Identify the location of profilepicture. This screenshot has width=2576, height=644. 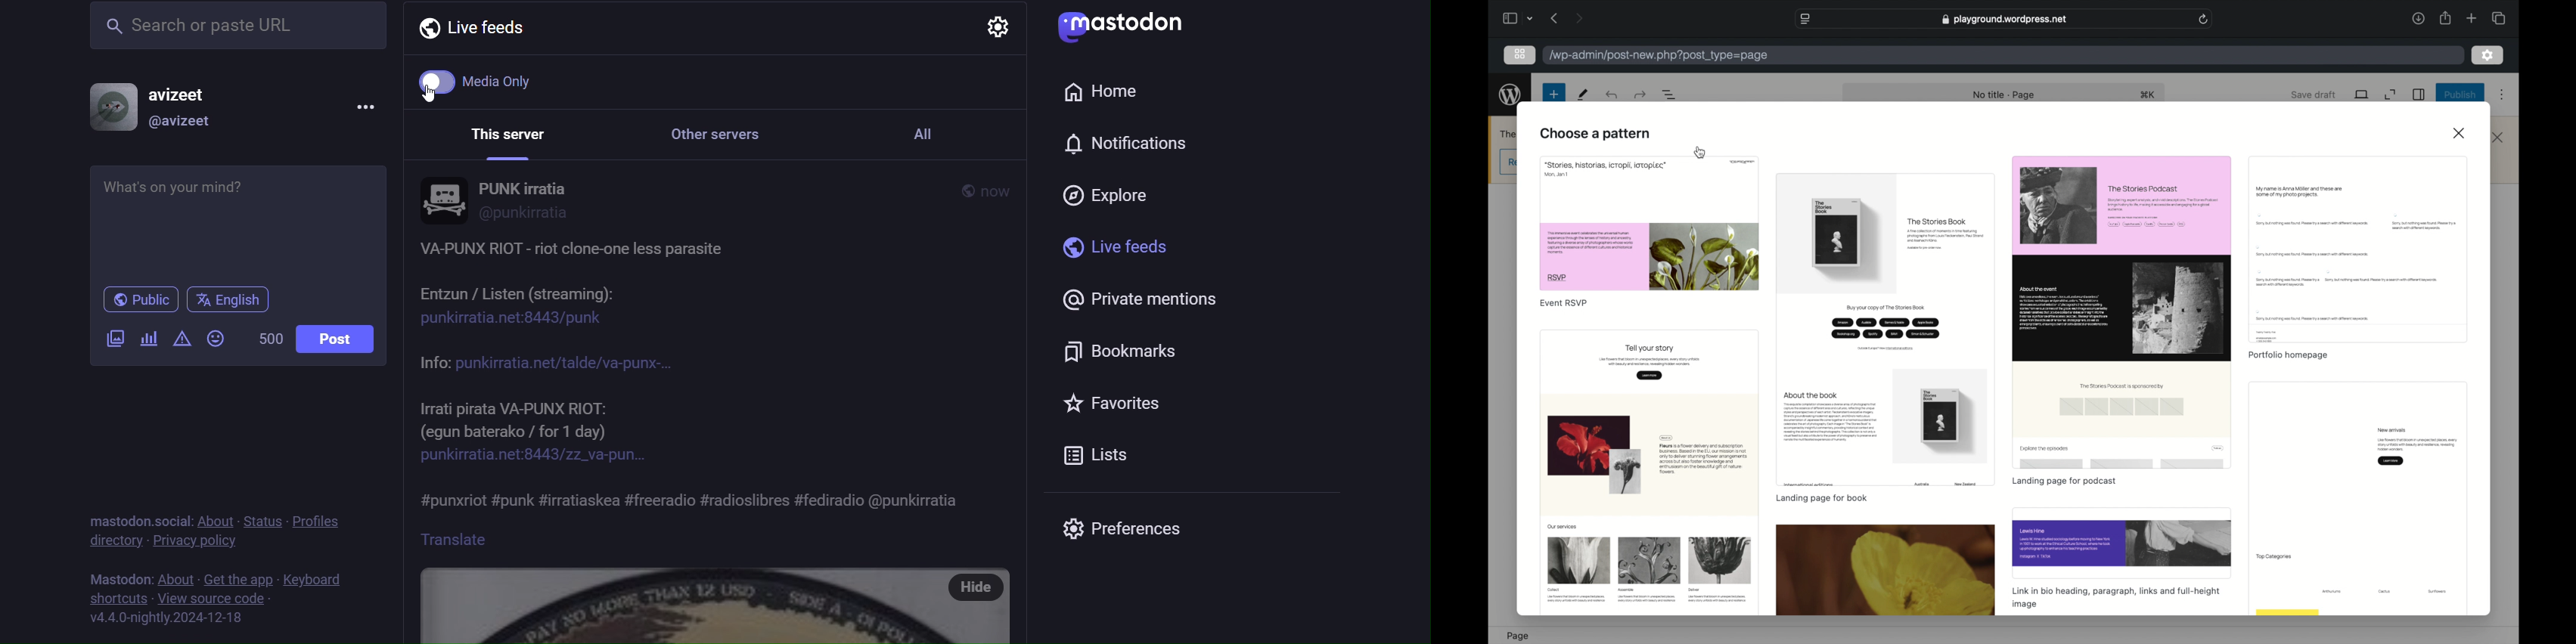
(443, 200).